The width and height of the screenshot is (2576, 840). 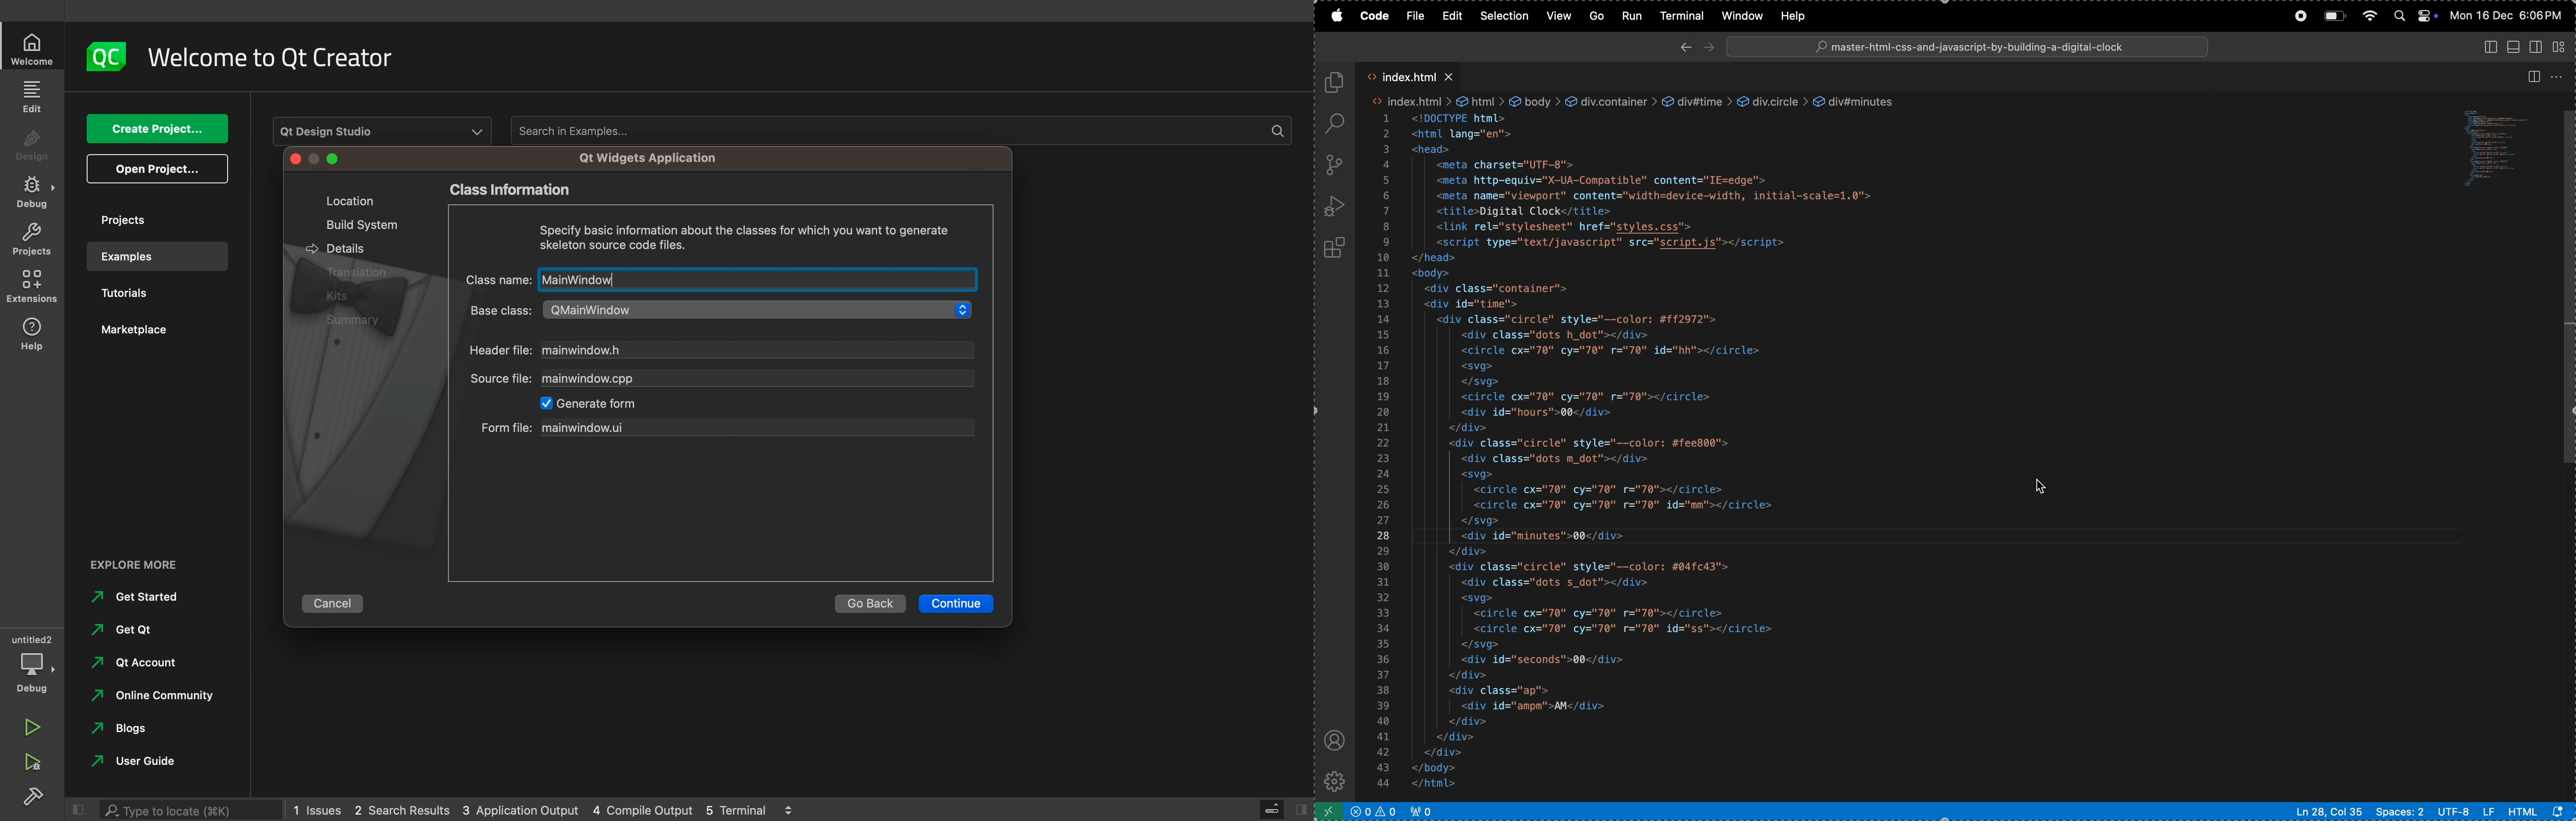 What do you see at coordinates (1335, 207) in the screenshot?
I see `run debug` at bounding box center [1335, 207].